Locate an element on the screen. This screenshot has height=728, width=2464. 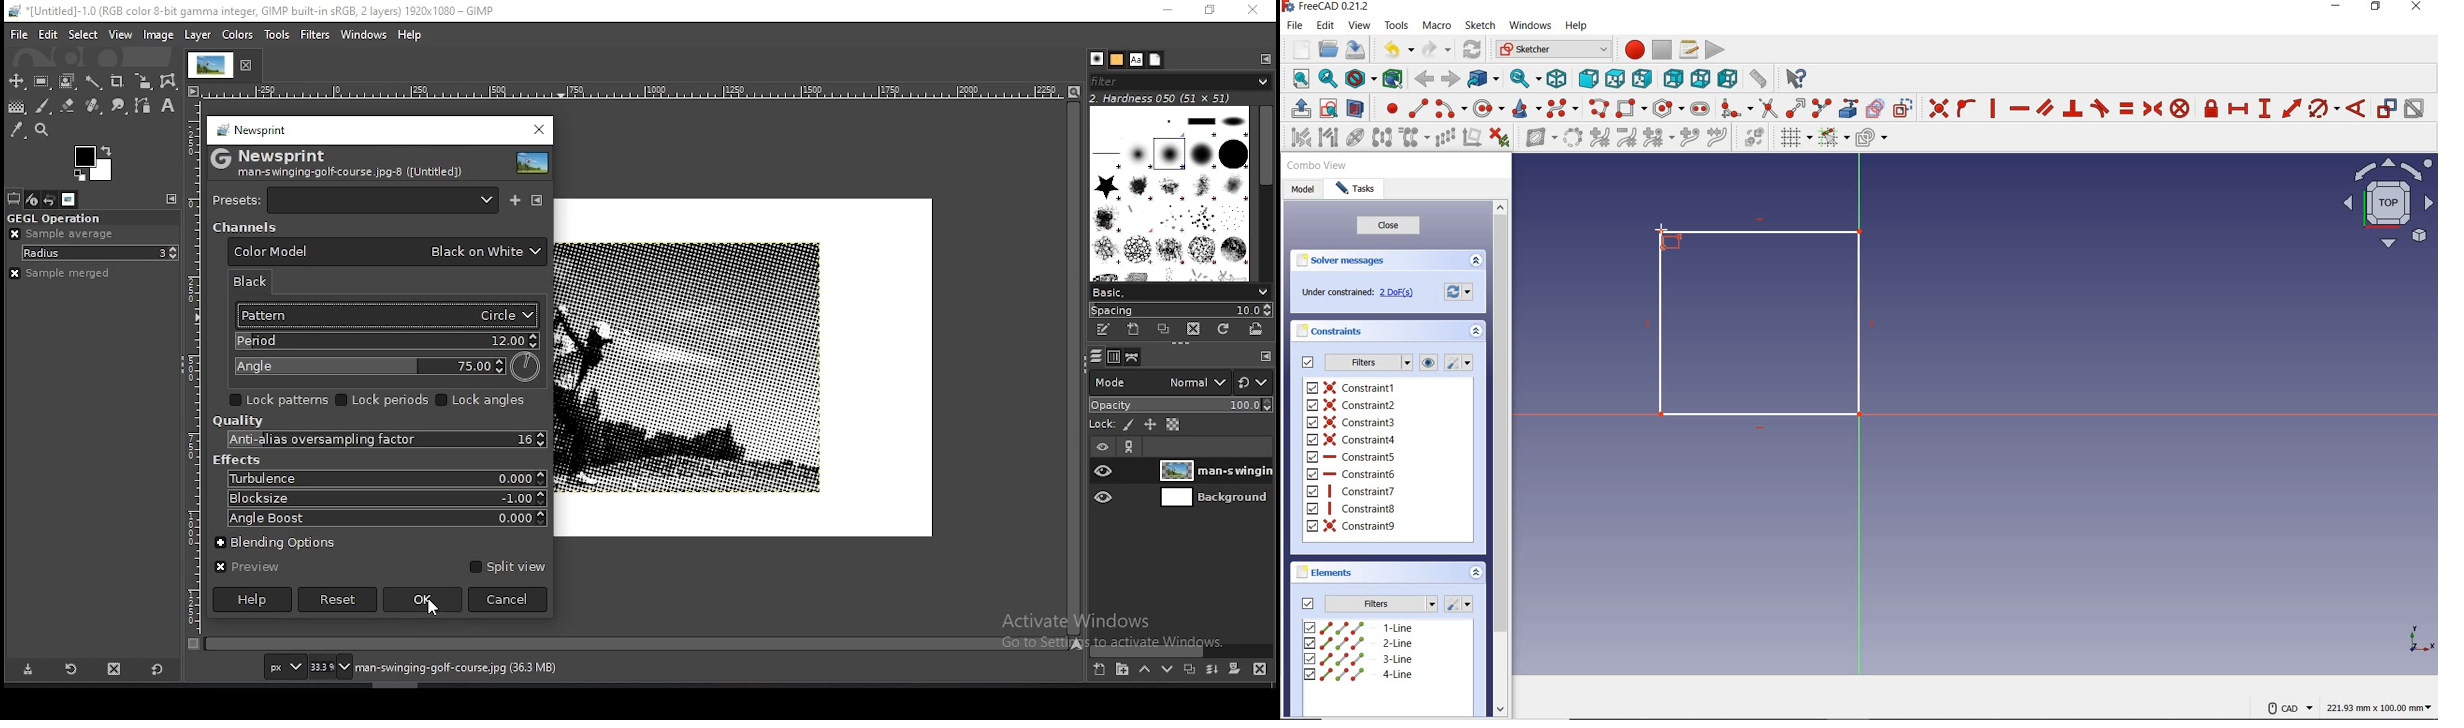
gradient fill tool is located at coordinates (18, 107).